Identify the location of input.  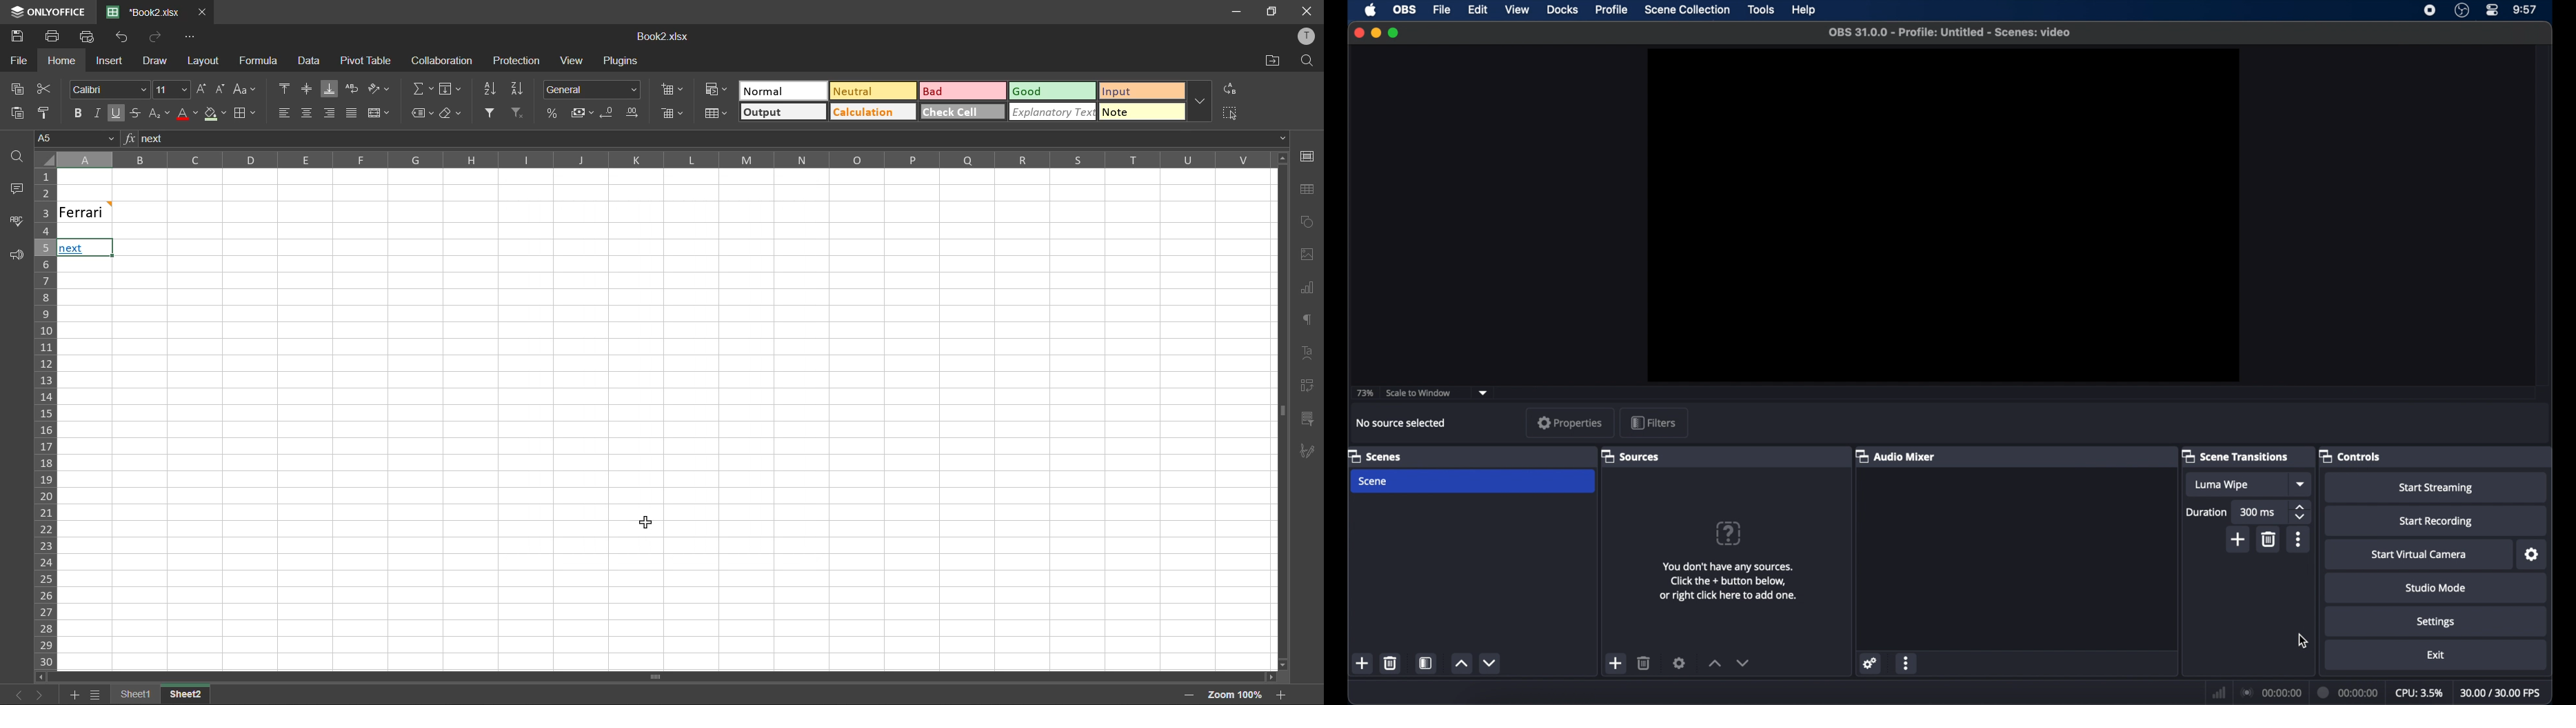
(1137, 90).